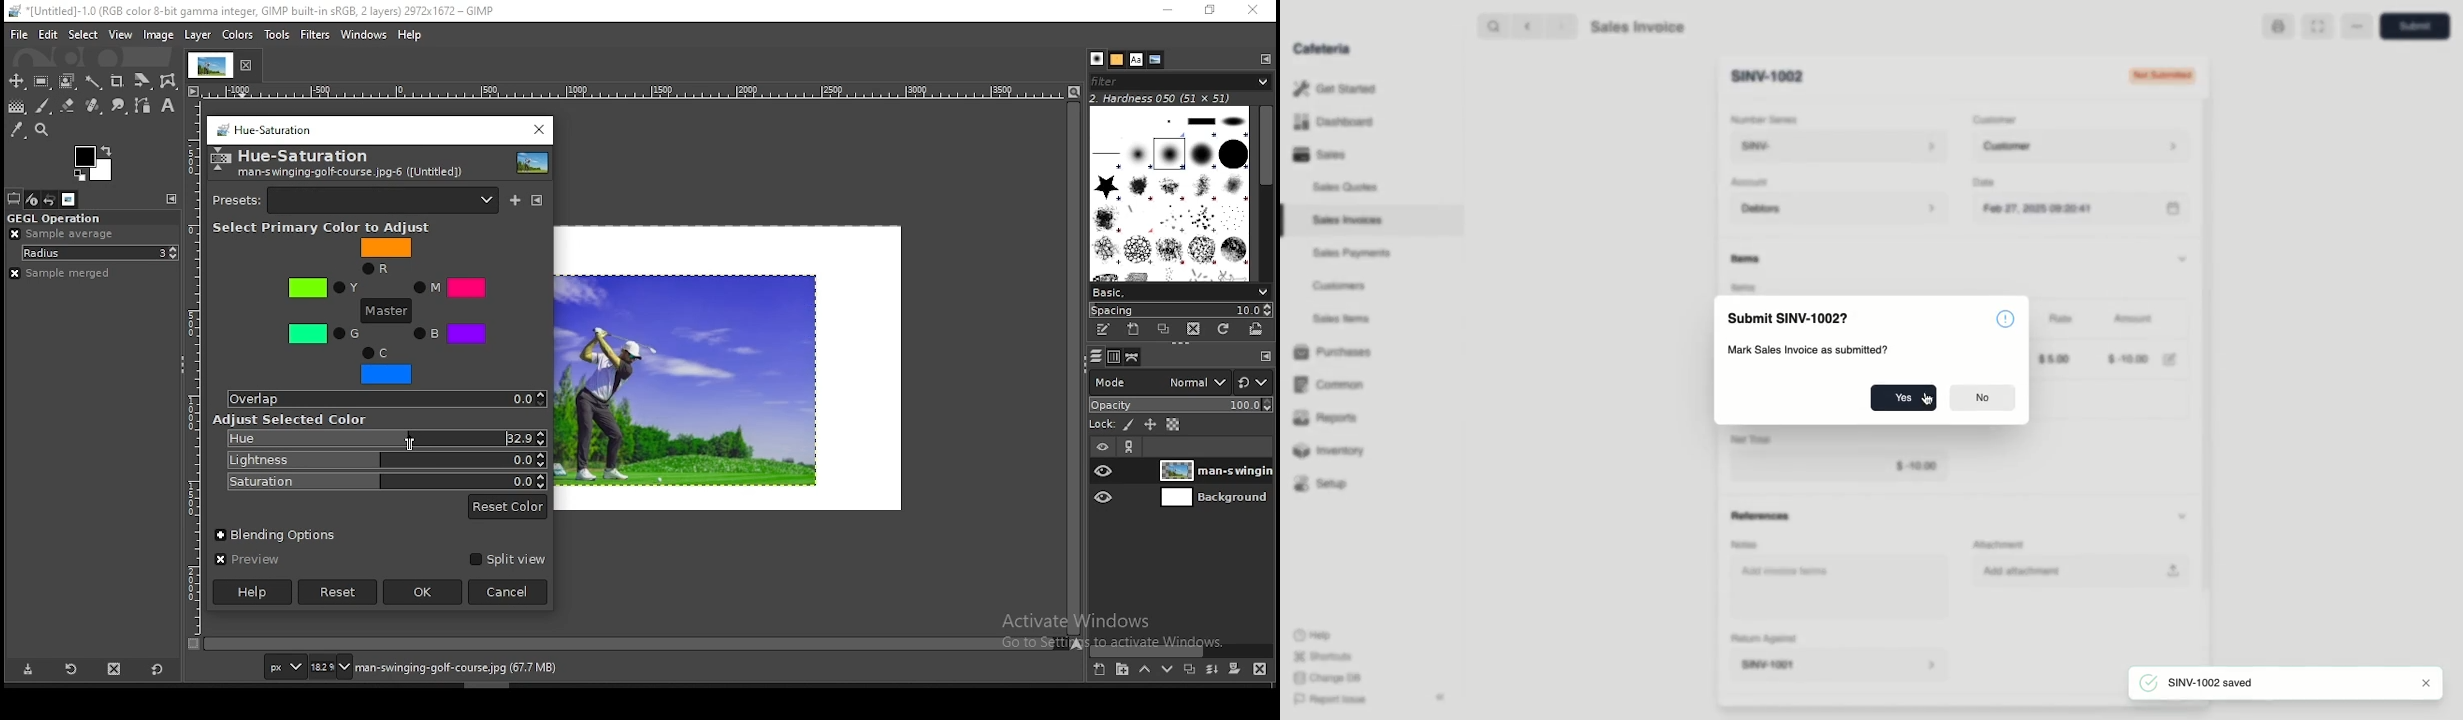 The height and width of the screenshot is (728, 2464). Describe the element at coordinates (1325, 416) in the screenshot. I see `Reports` at that location.